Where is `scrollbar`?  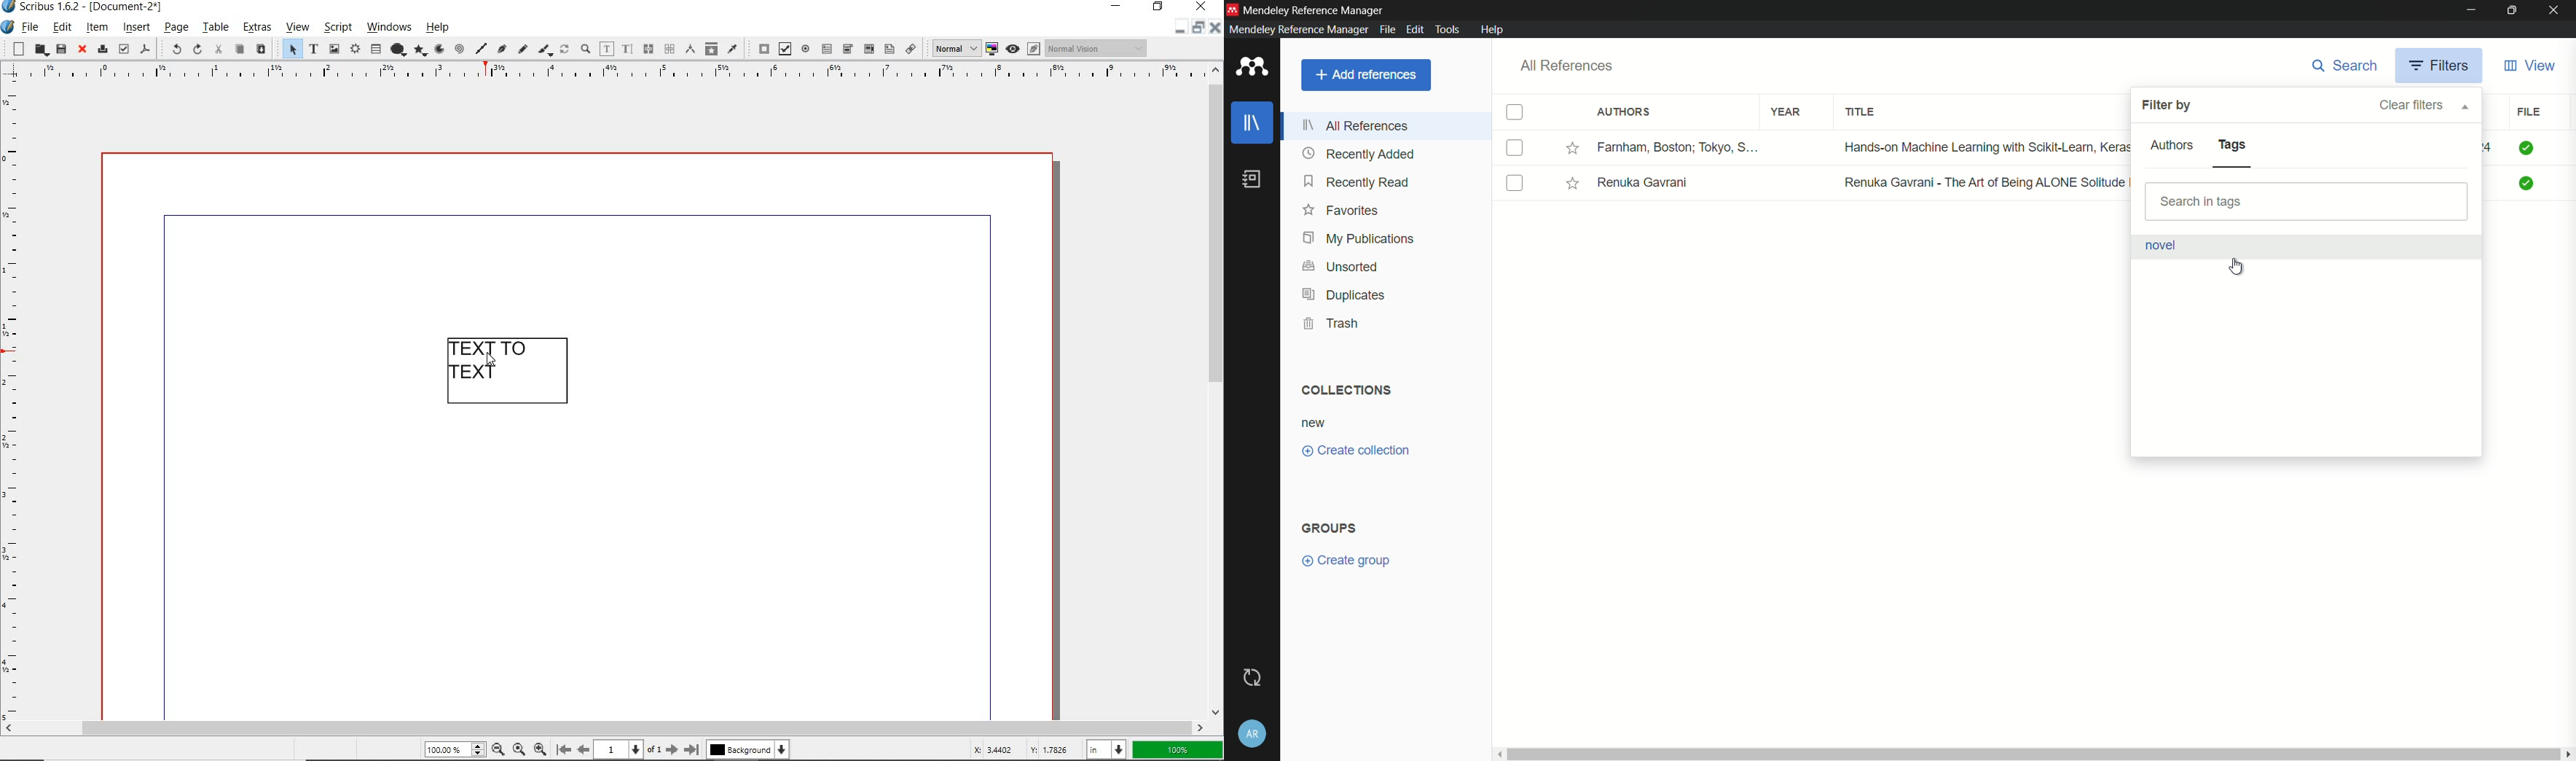 scrollbar is located at coordinates (604, 728).